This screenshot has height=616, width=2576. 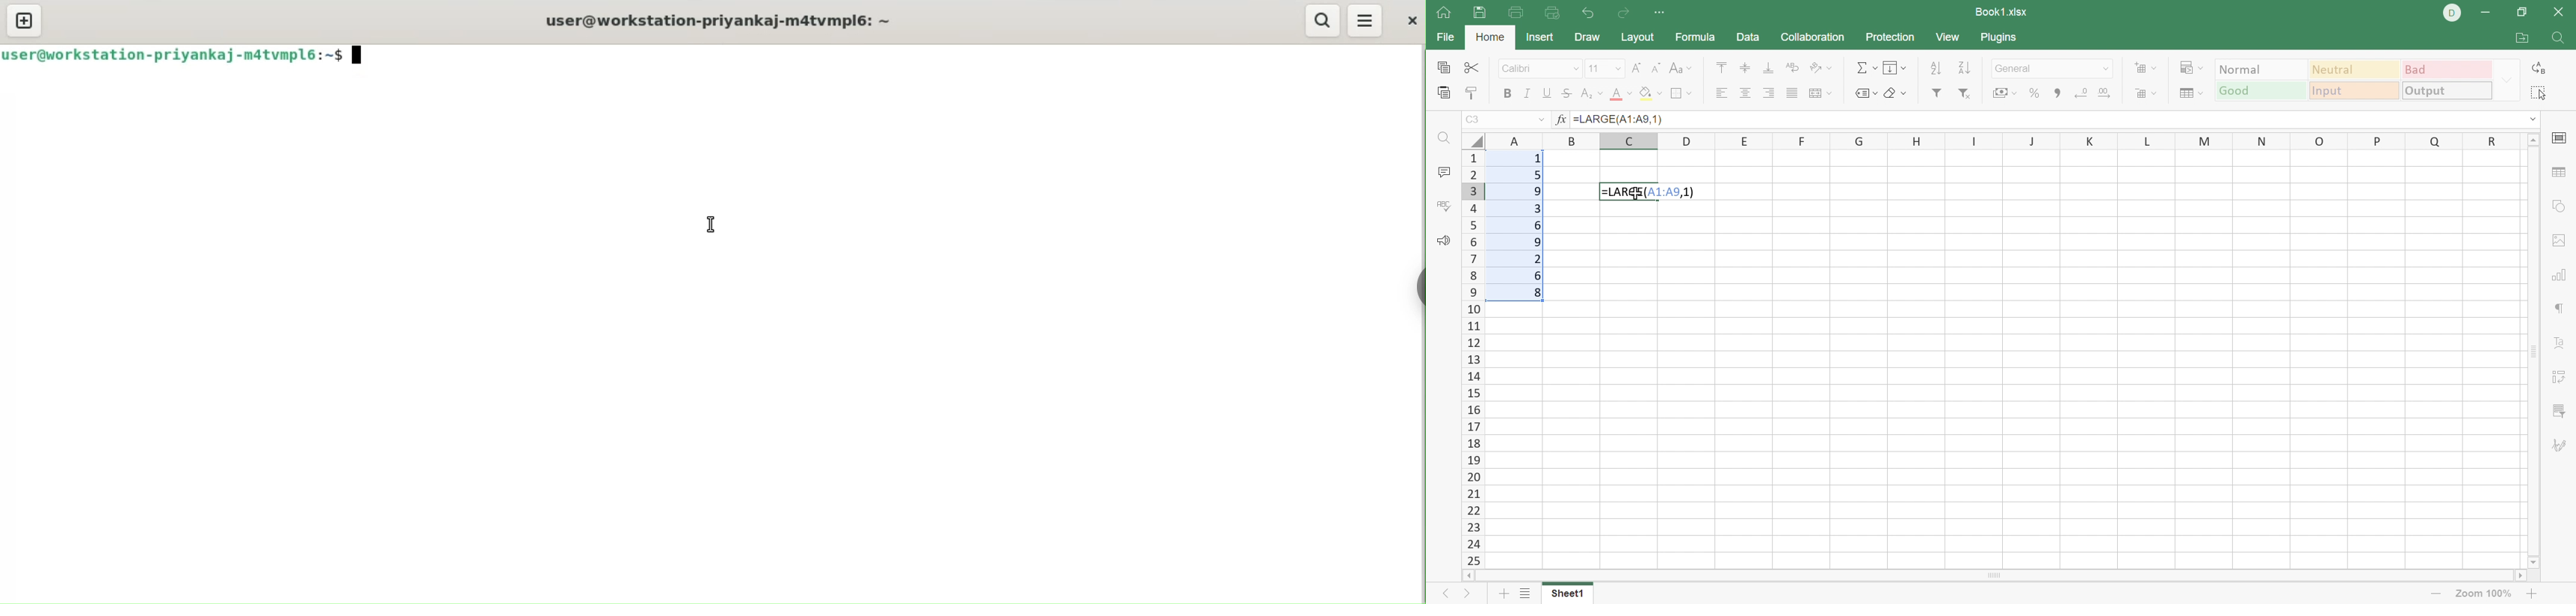 What do you see at coordinates (1866, 94) in the screenshot?
I see `Named ranges` at bounding box center [1866, 94].